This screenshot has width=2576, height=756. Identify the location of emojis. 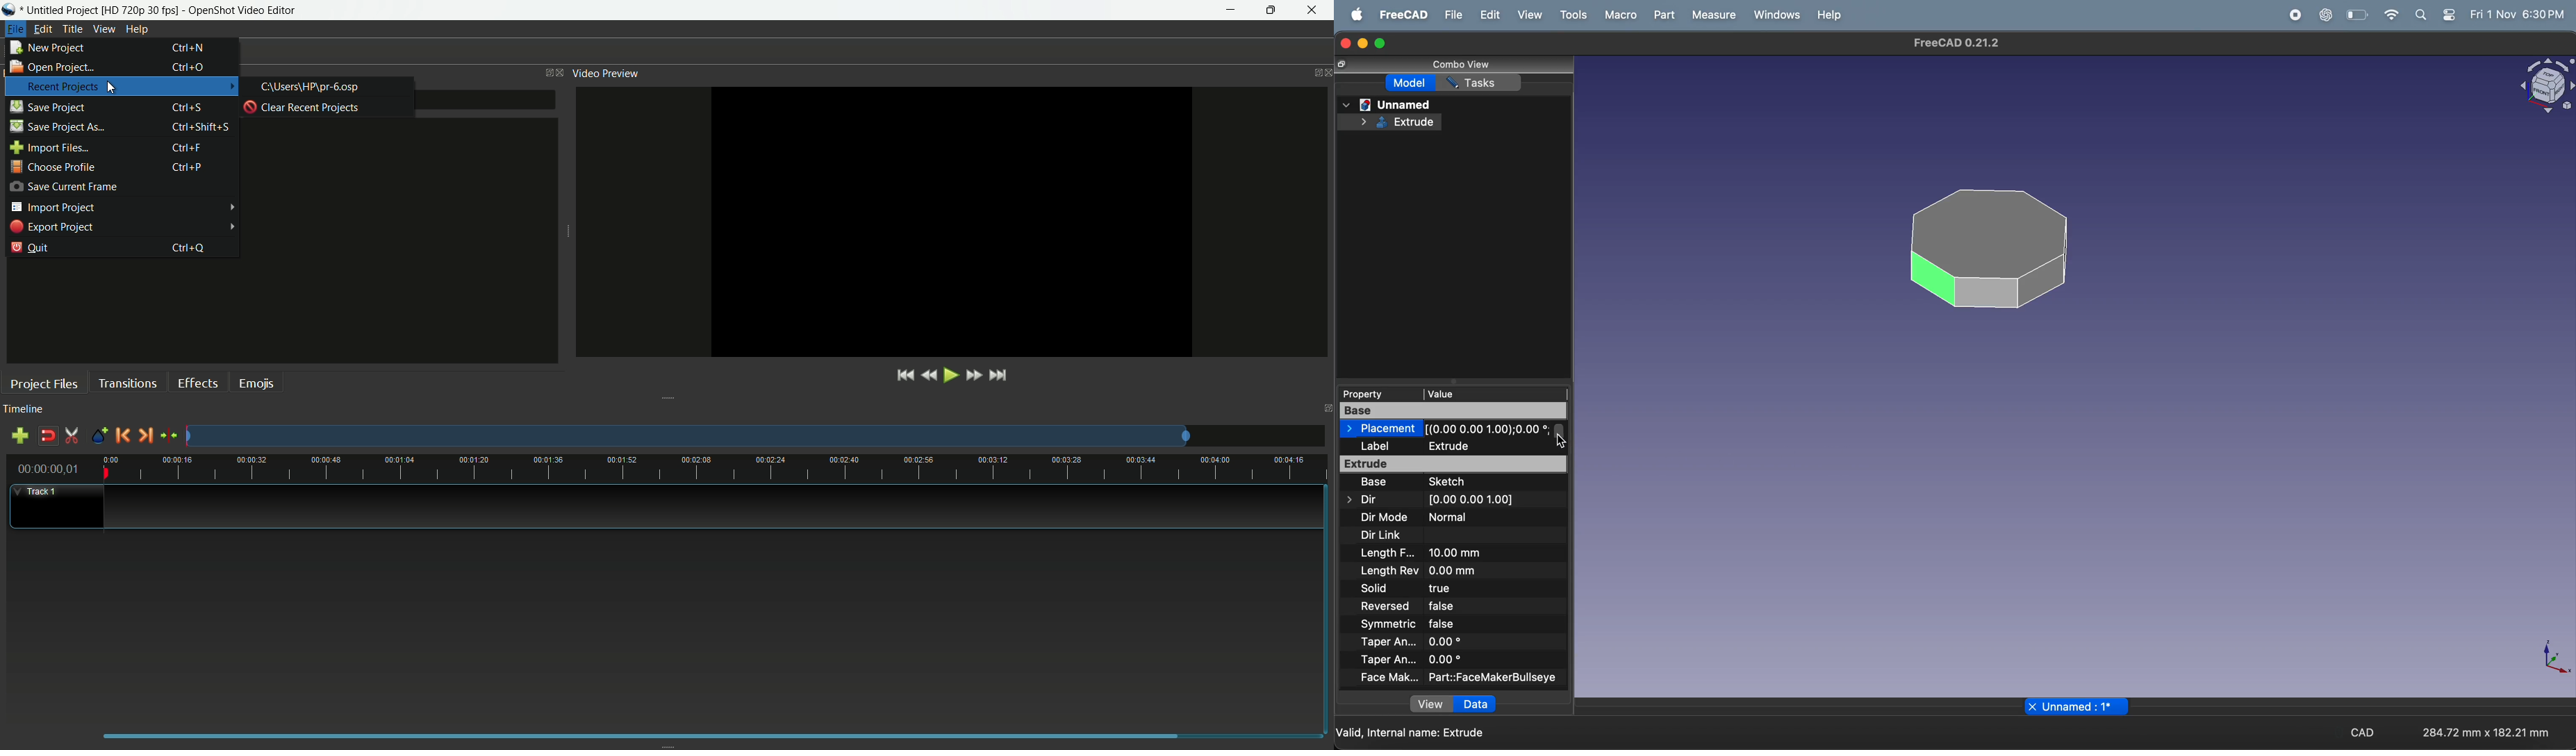
(259, 382).